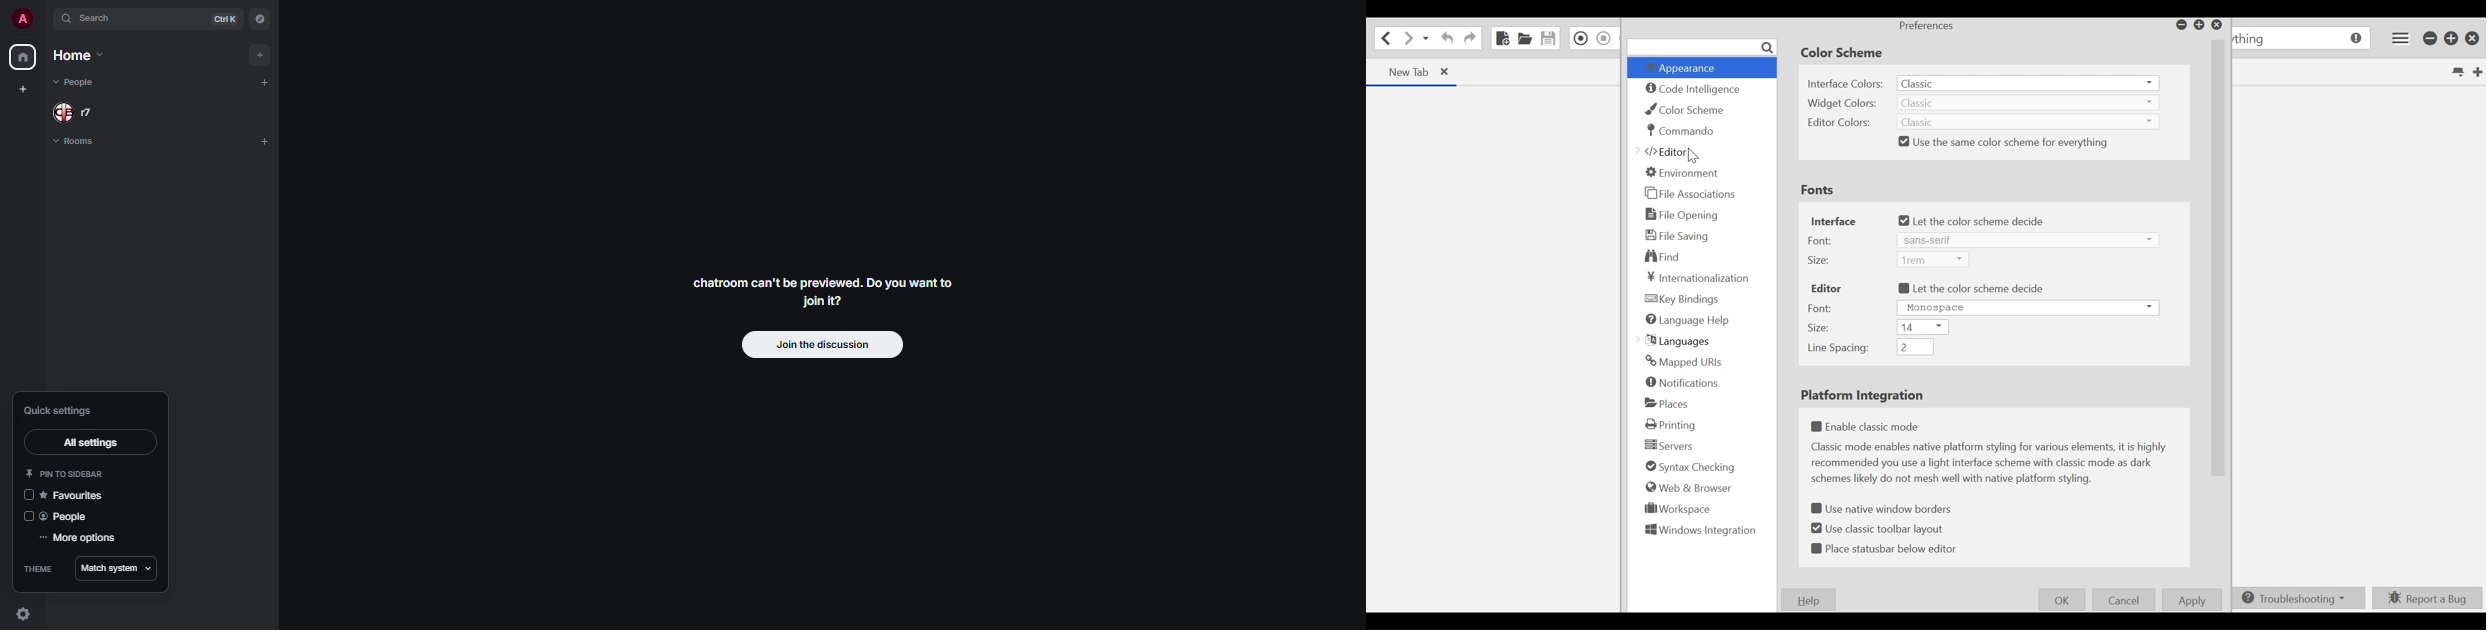 The image size is (2492, 644). Describe the element at coordinates (74, 496) in the screenshot. I see `favorites` at that location.